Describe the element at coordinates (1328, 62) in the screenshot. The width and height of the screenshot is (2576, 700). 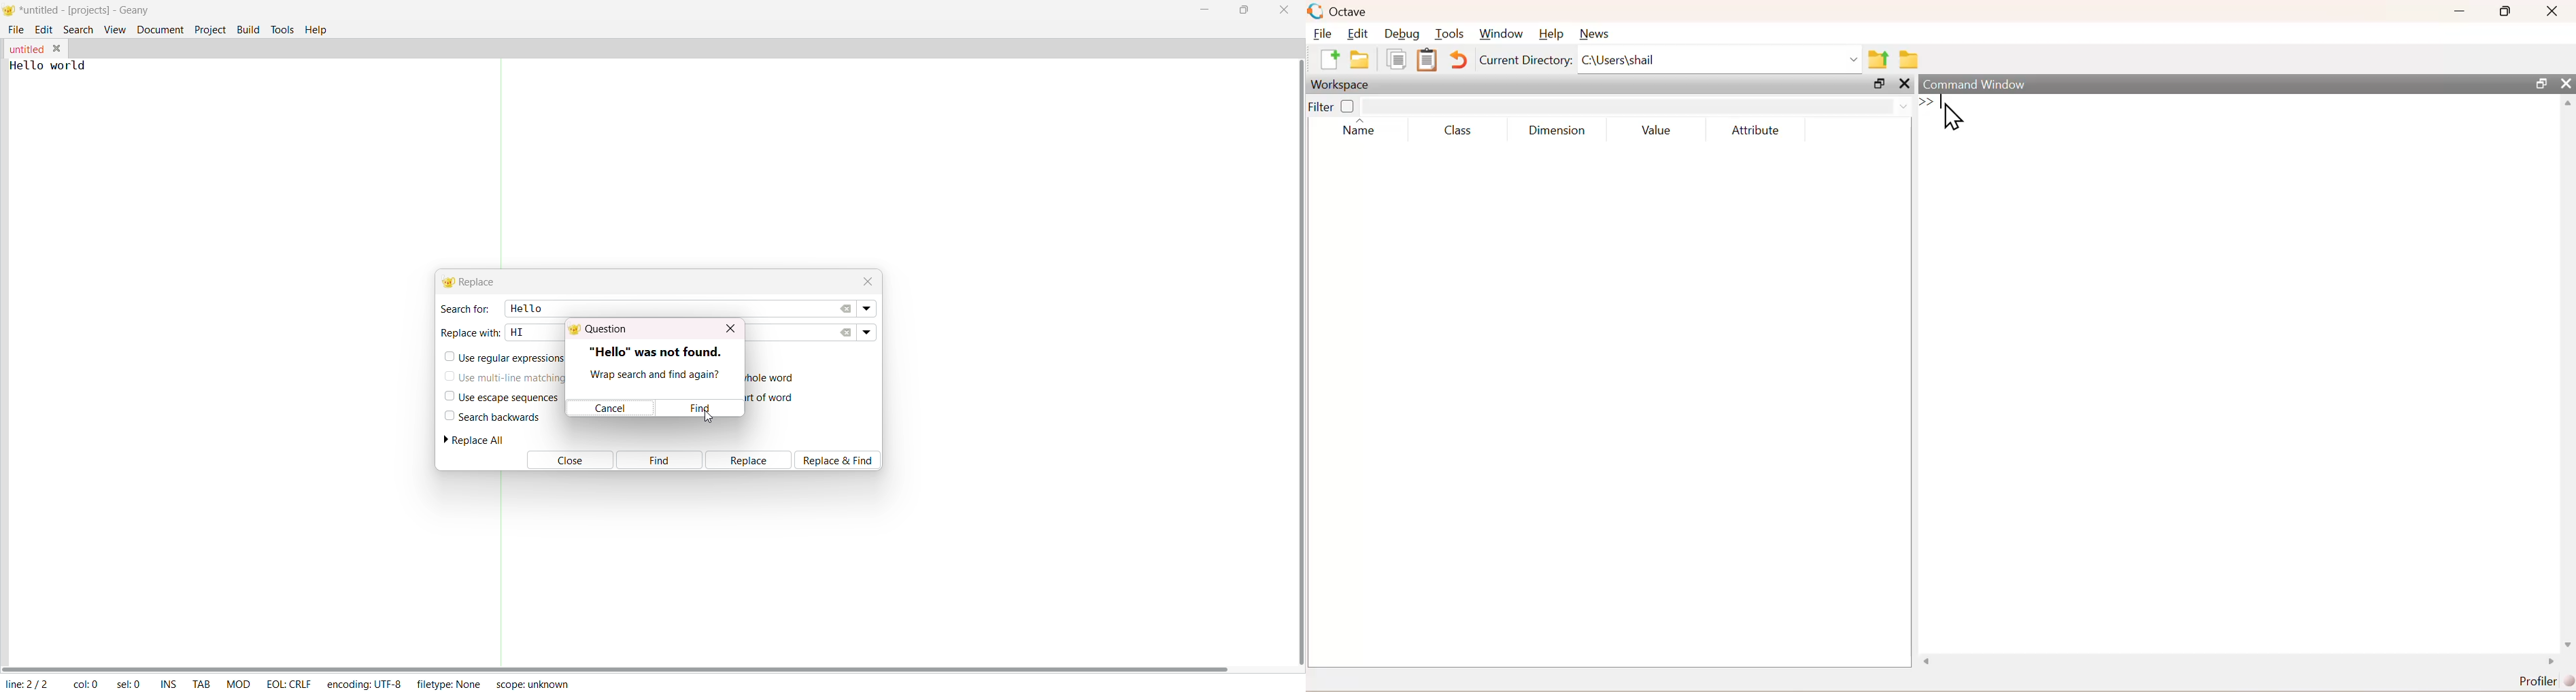
I see `New script` at that location.